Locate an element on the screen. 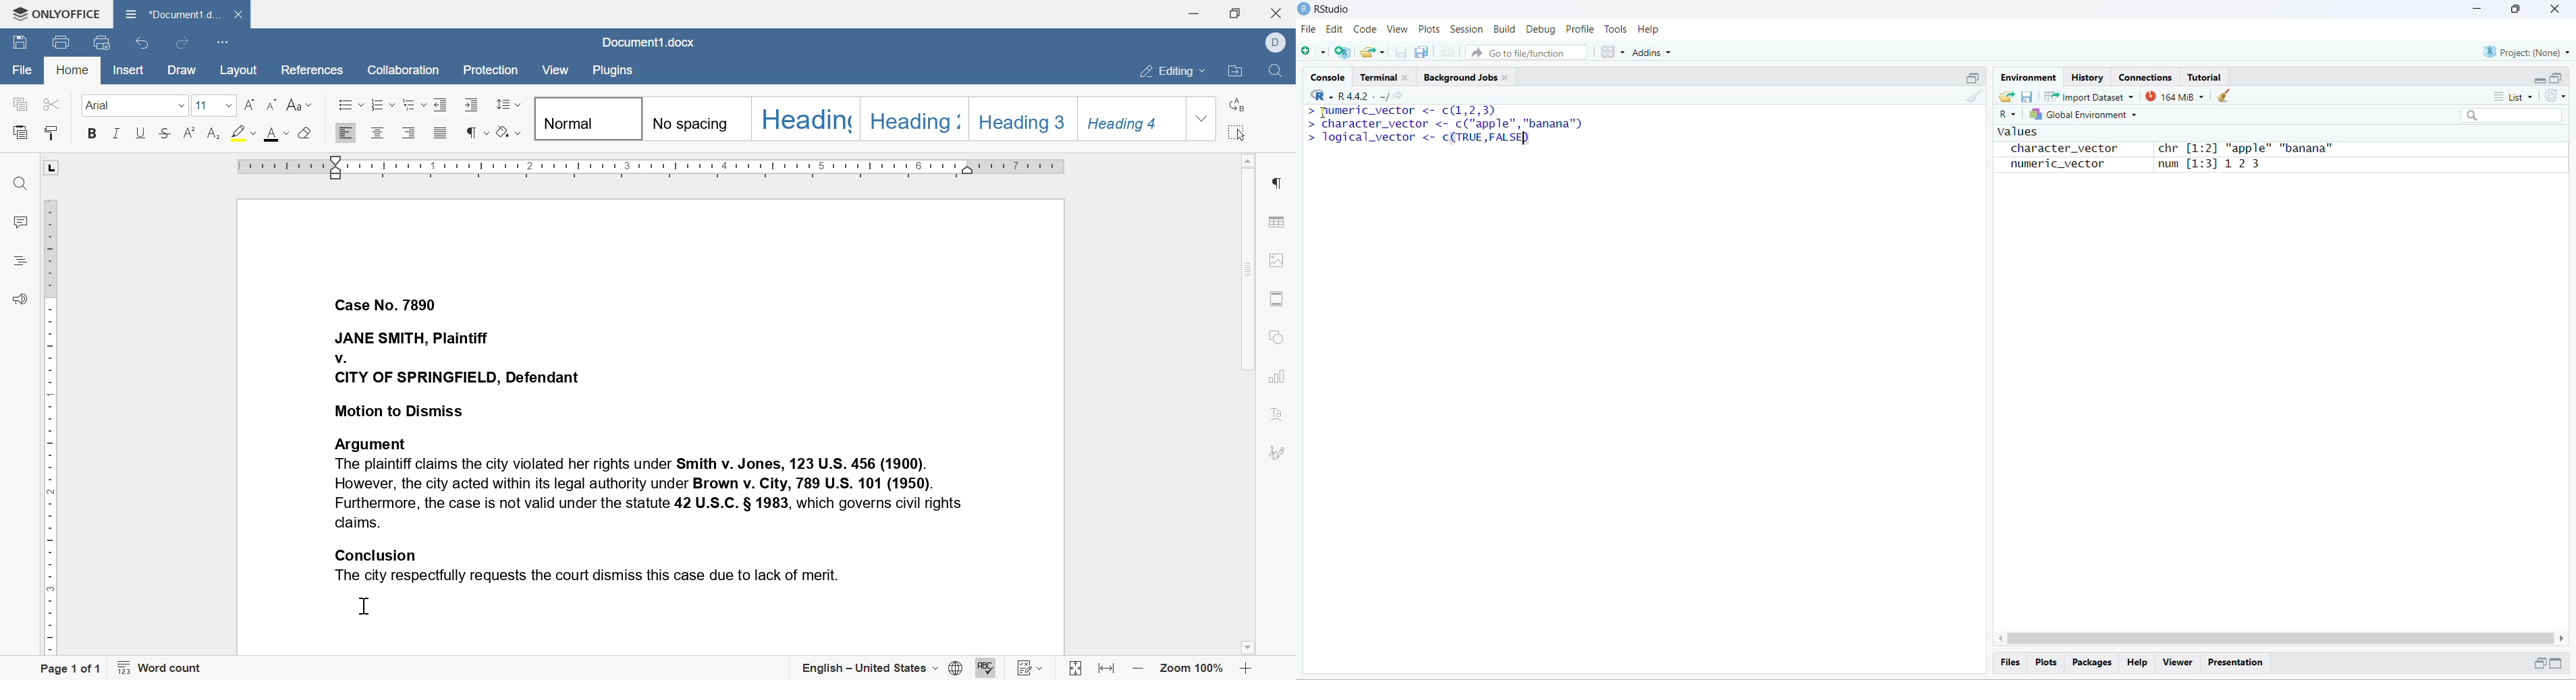 Image resolution: width=2576 pixels, height=700 pixels. scrollbar is located at coordinates (2281, 639).